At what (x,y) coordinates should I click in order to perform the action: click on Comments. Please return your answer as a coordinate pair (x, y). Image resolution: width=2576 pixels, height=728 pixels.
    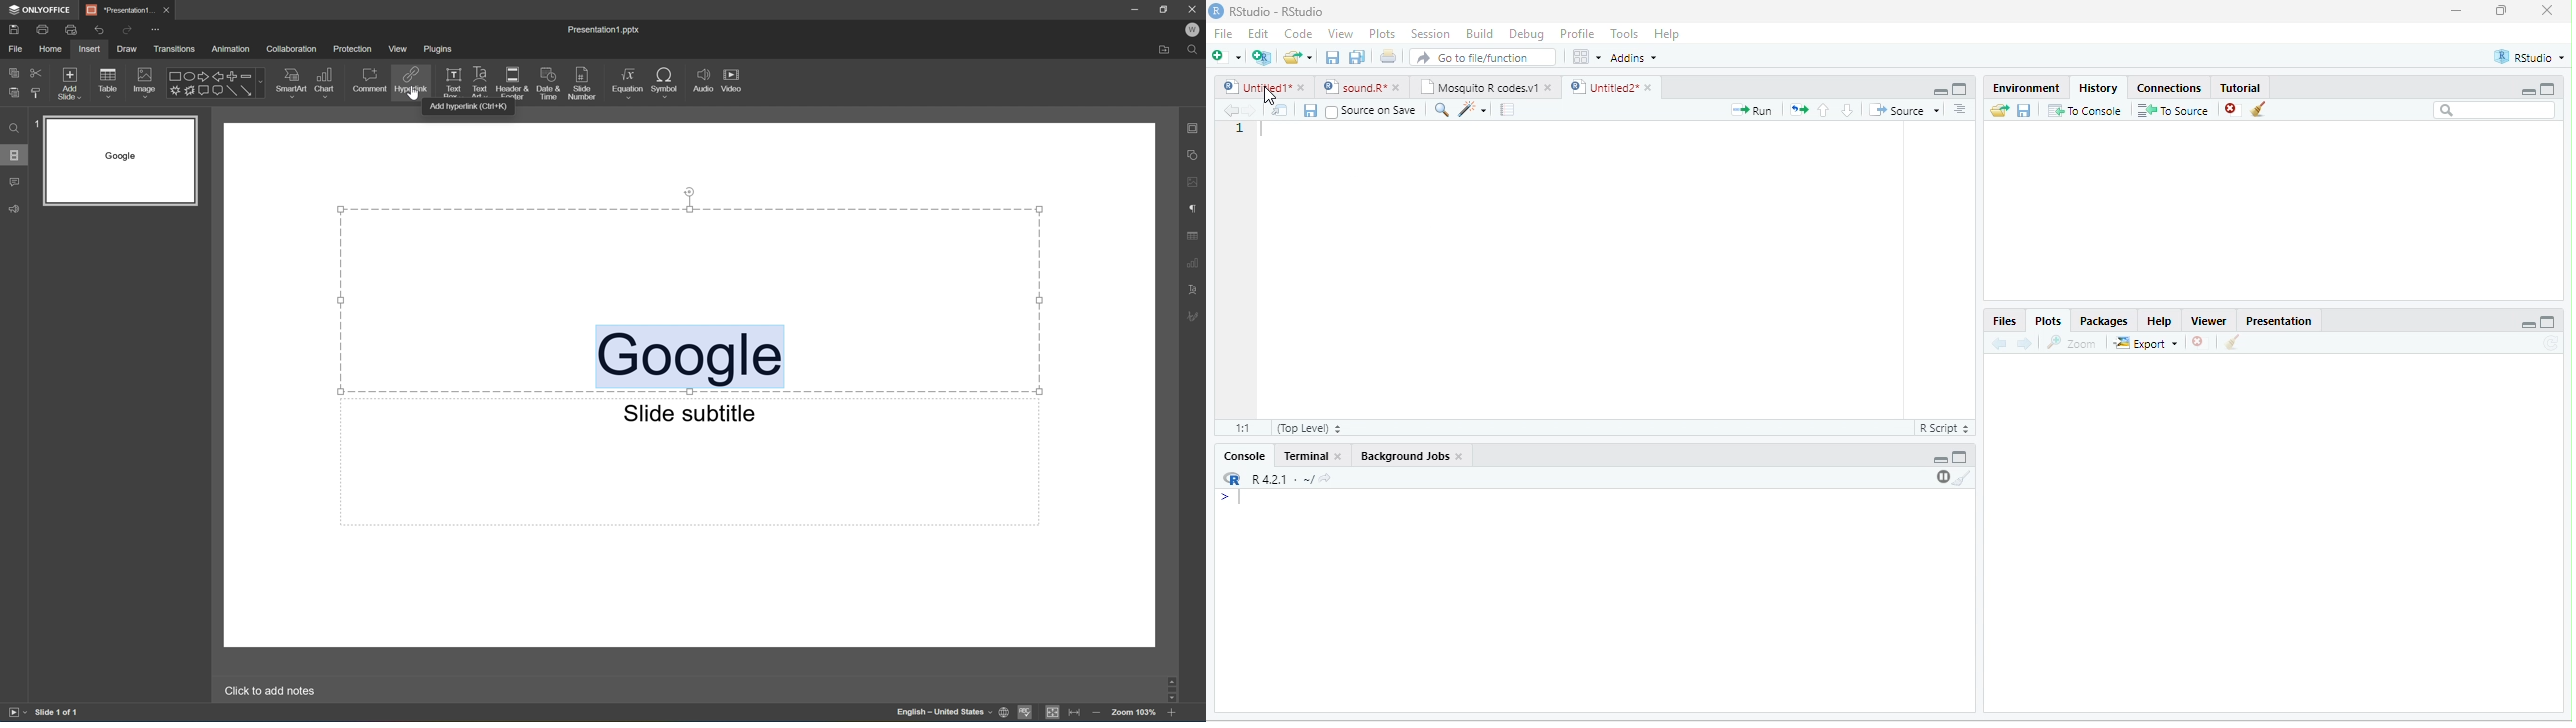
    Looking at the image, I should click on (14, 183).